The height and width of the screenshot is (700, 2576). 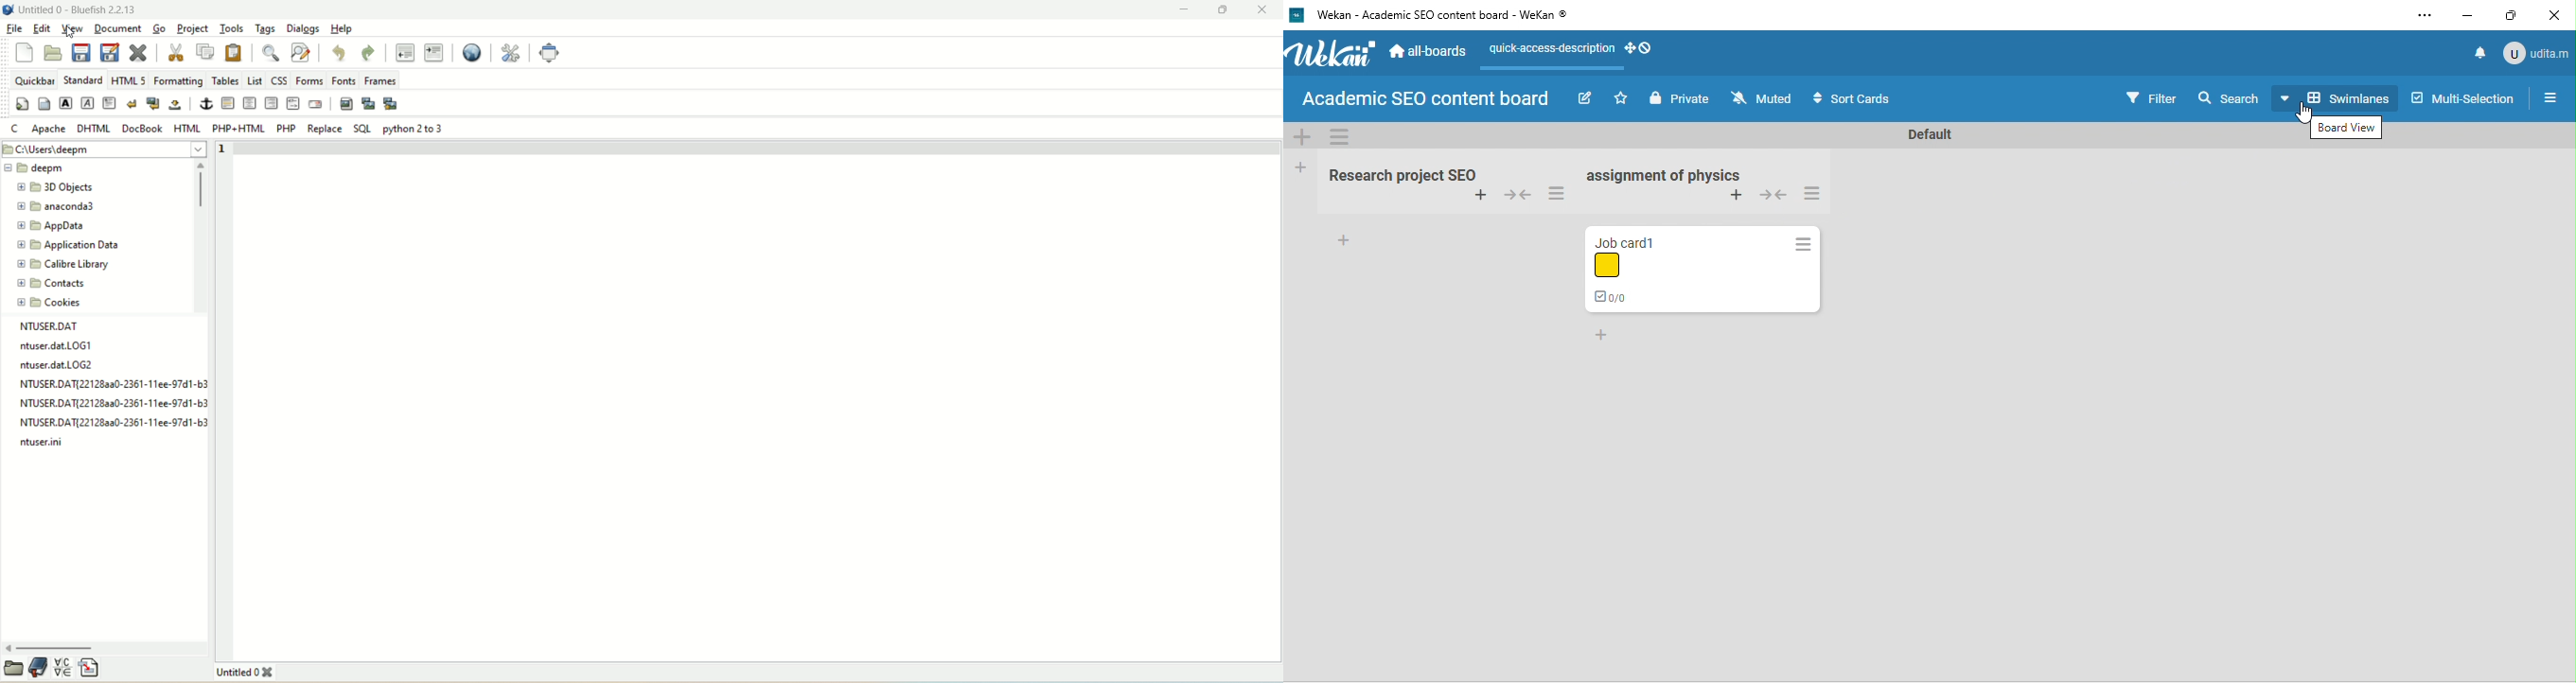 What do you see at coordinates (1400, 172) in the screenshot?
I see `research project seo` at bounding box center [1400, 172].